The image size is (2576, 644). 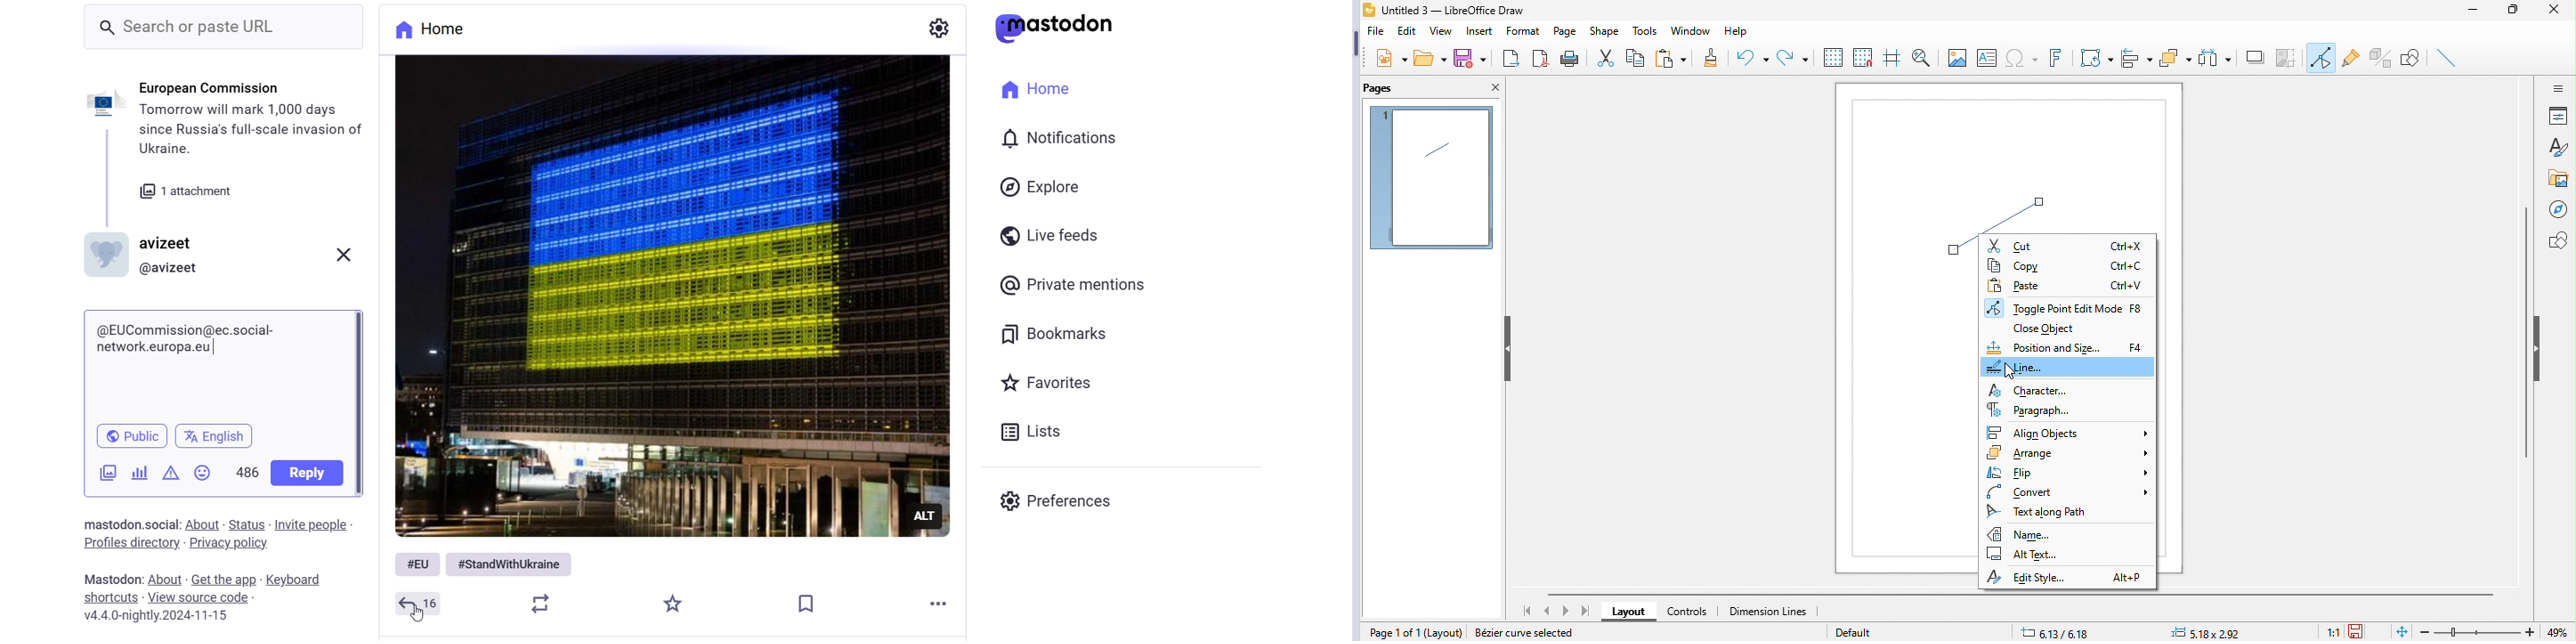 What do you see at coordinates (2067, 433) in the screenshot?
I see `align objects` at bounding box center [2067, 433].